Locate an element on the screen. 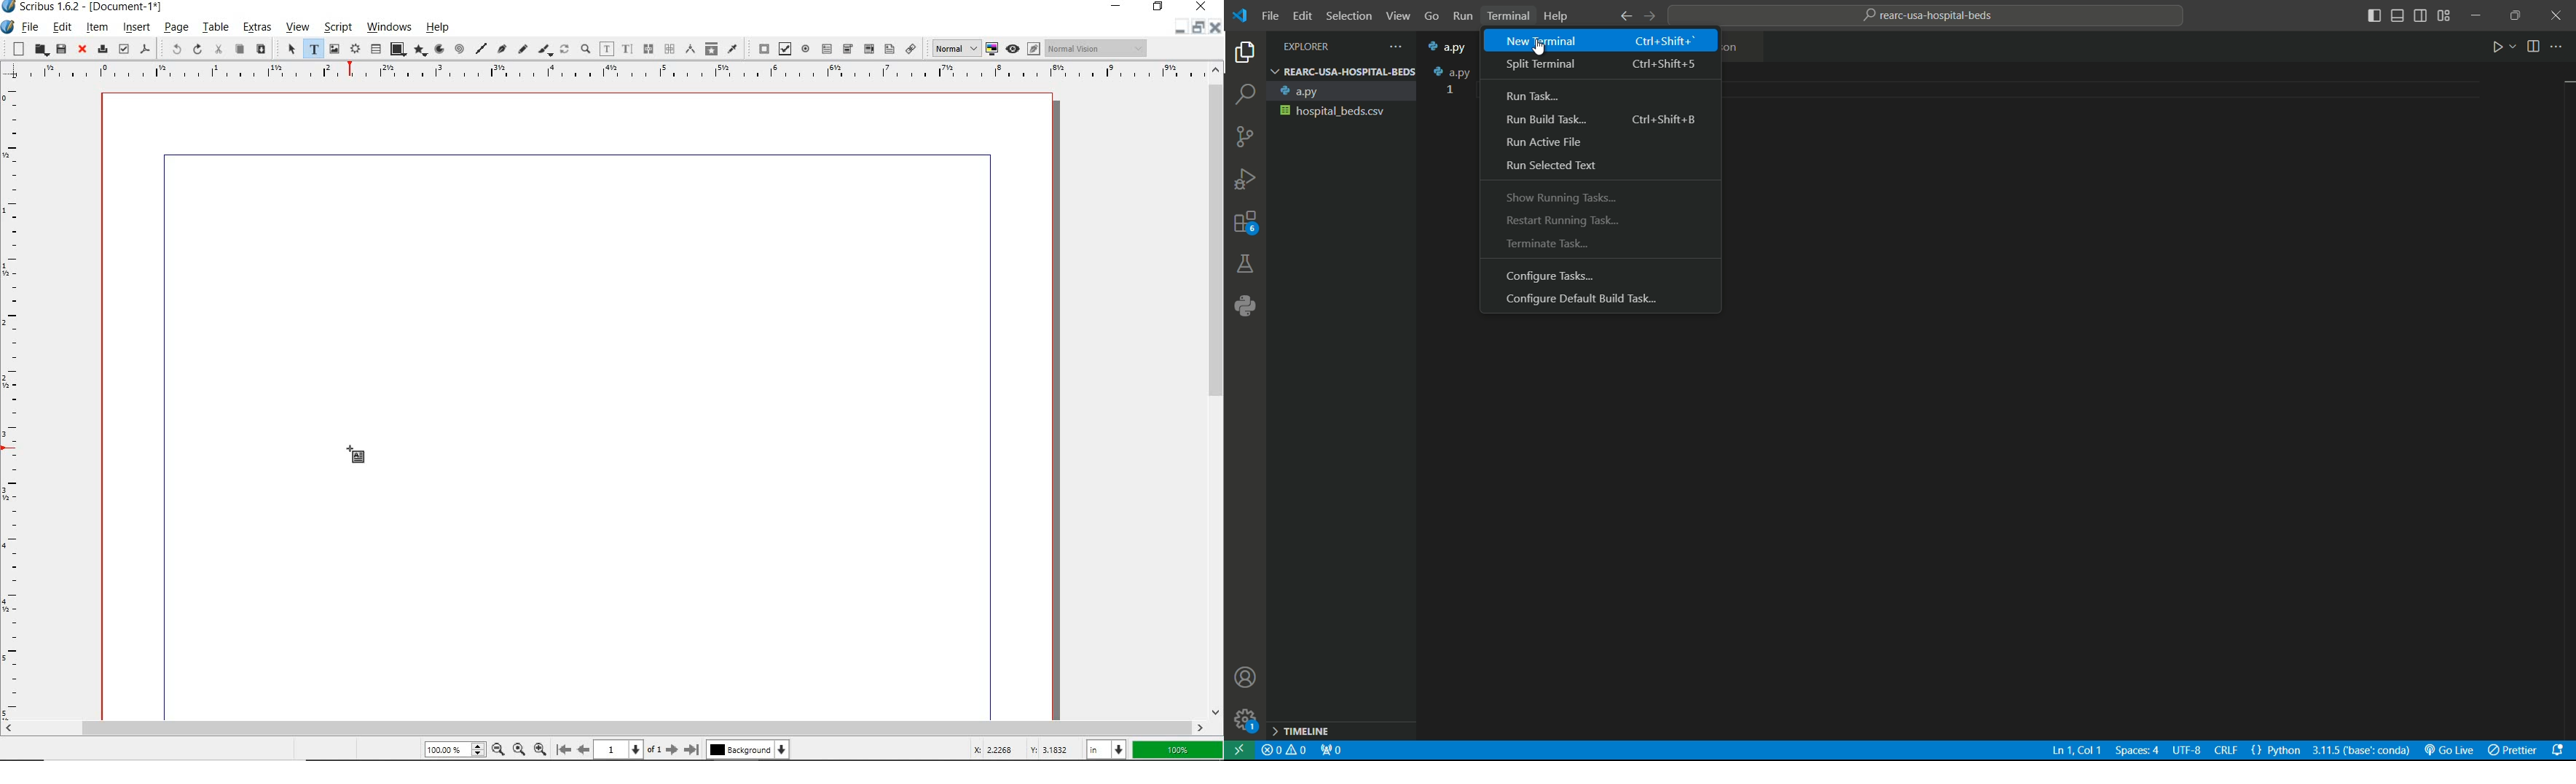 Image resolution: width=2576 pixels, height=784 pixels. Minimize is located at coordinates (1197, 28).